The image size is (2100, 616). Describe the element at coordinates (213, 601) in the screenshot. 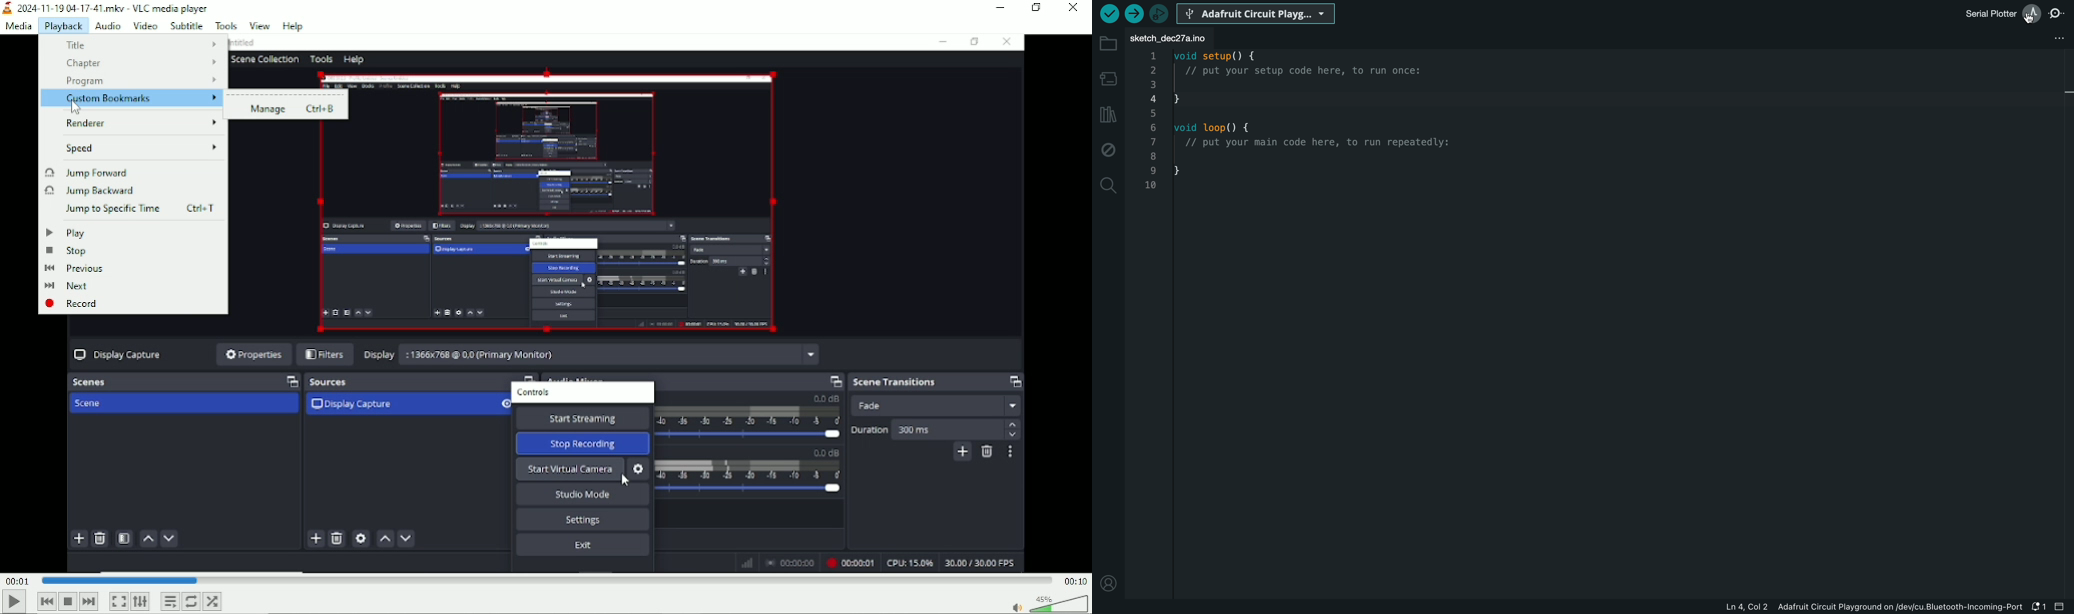

I see `random` at that location.